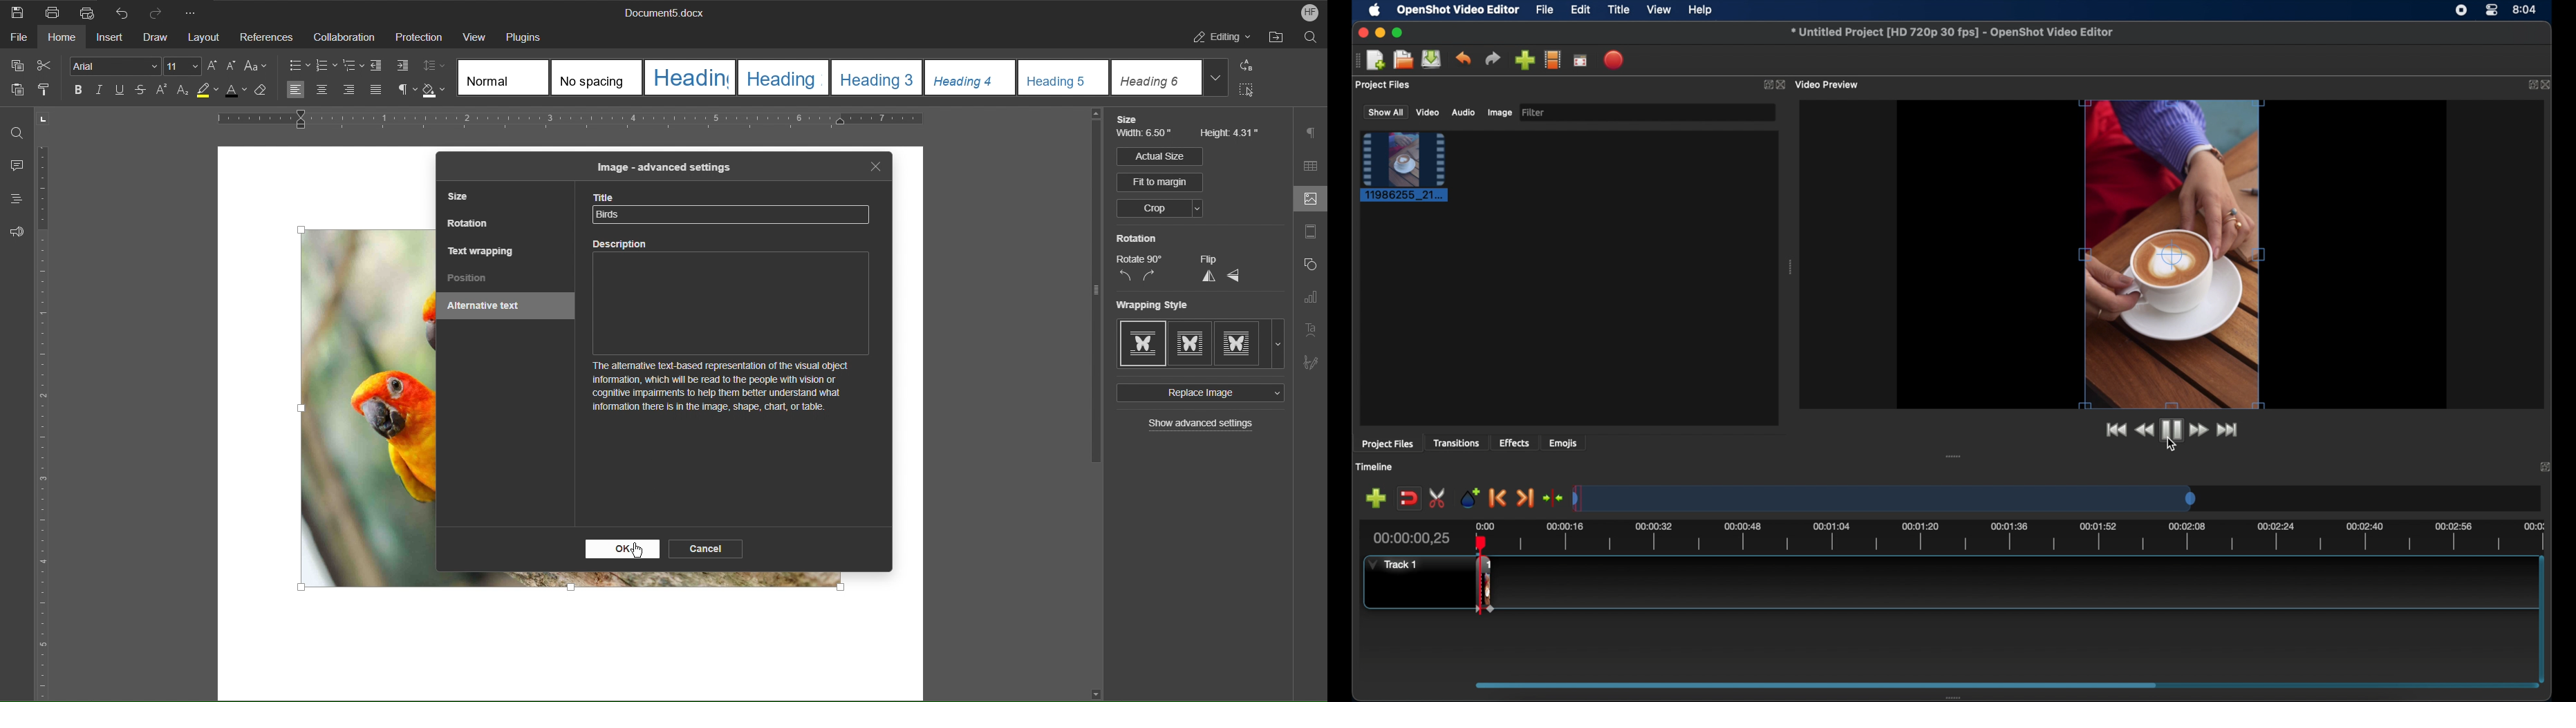 This screenshot has width=2576, height=728. What do you see at coordinates (99, 91) in the screenshot?
I see `Italic` at bounding box center [99, 91].